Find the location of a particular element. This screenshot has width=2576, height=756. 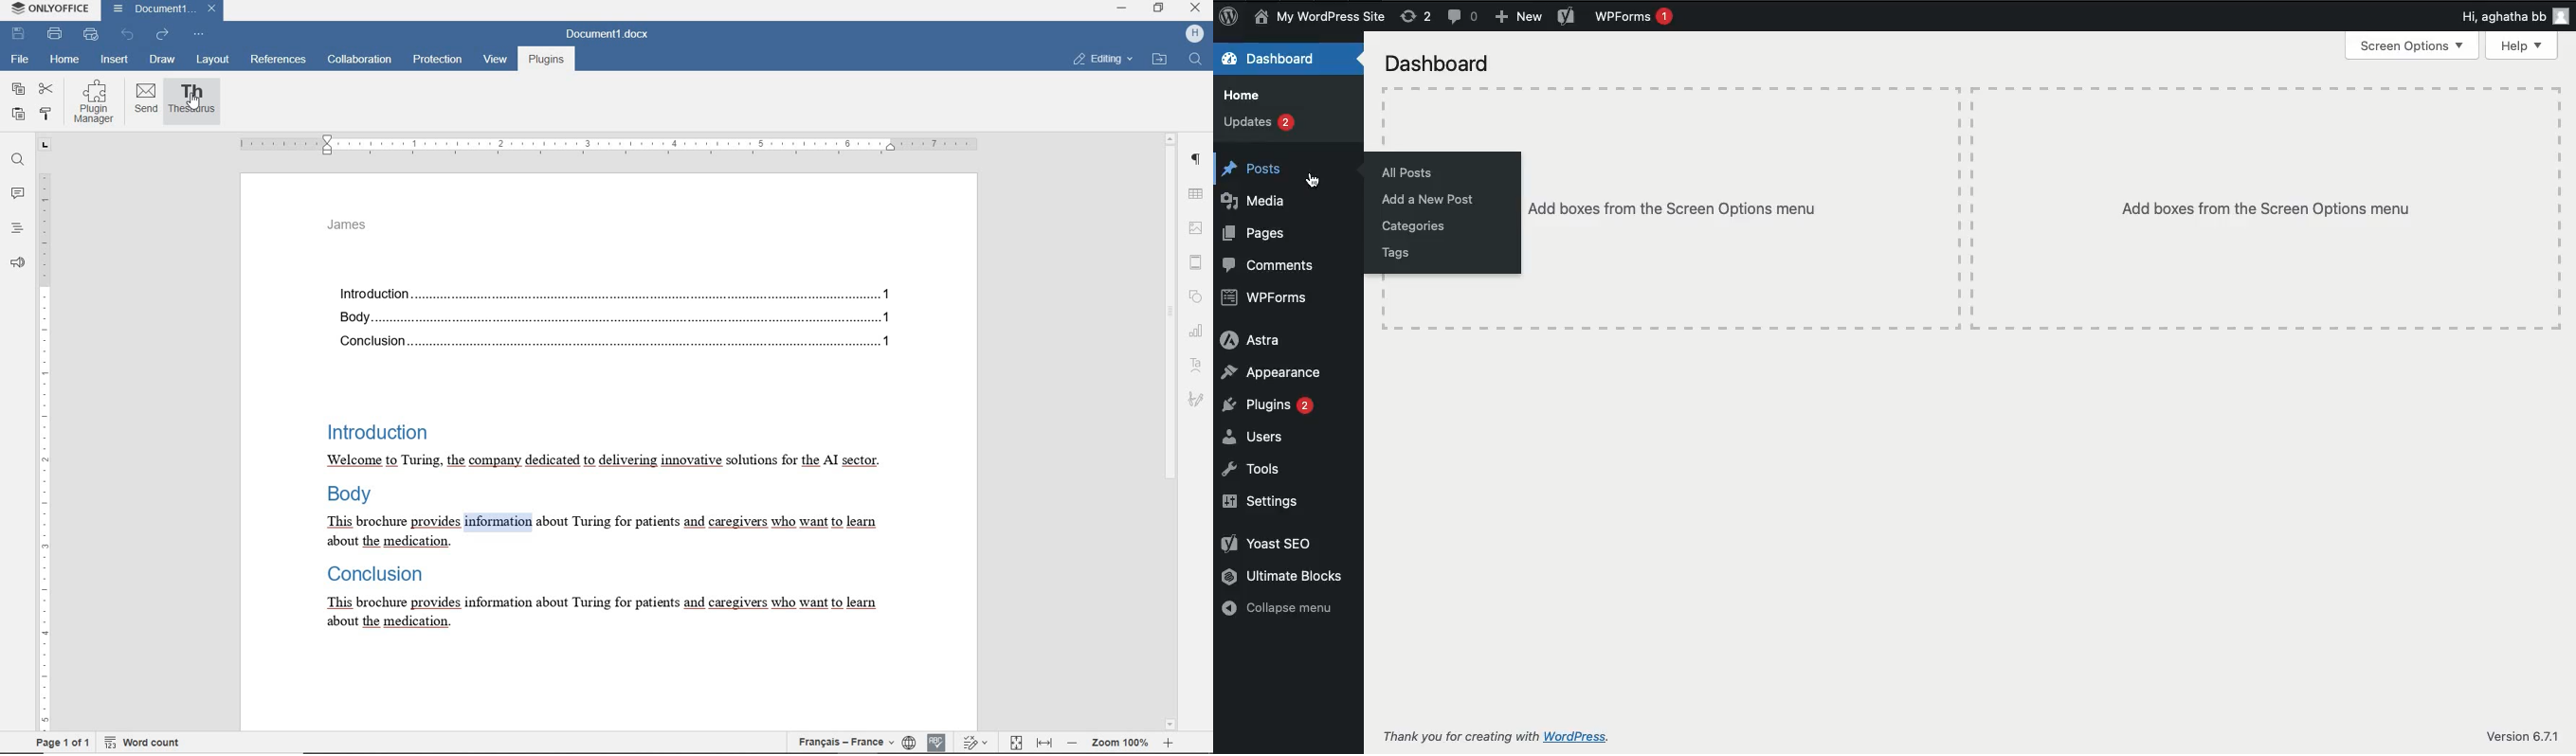

FIT TO WIDTH is located at coordinates (1043, 742).